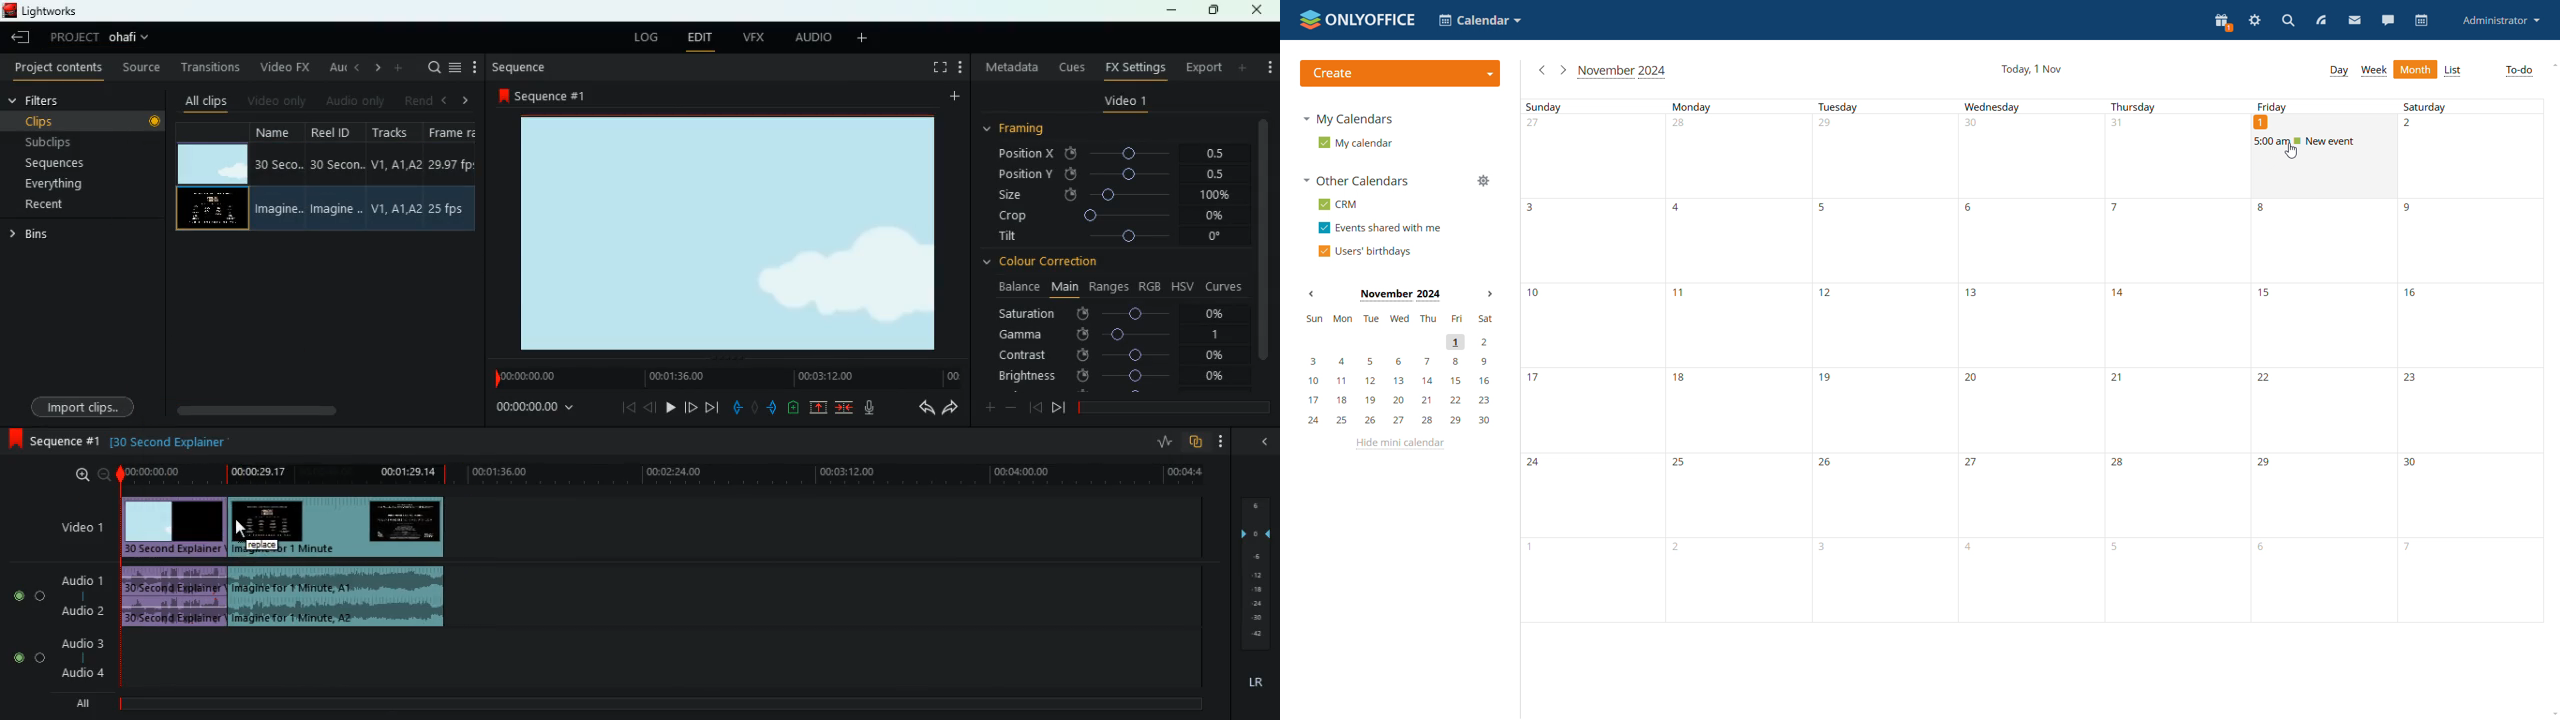 Image resolution: width=2576 pixels, height=728 pixels. What do you see at coordinates (475, 67) in the screenshot?
I see `more` at bounding box center [475, 67].